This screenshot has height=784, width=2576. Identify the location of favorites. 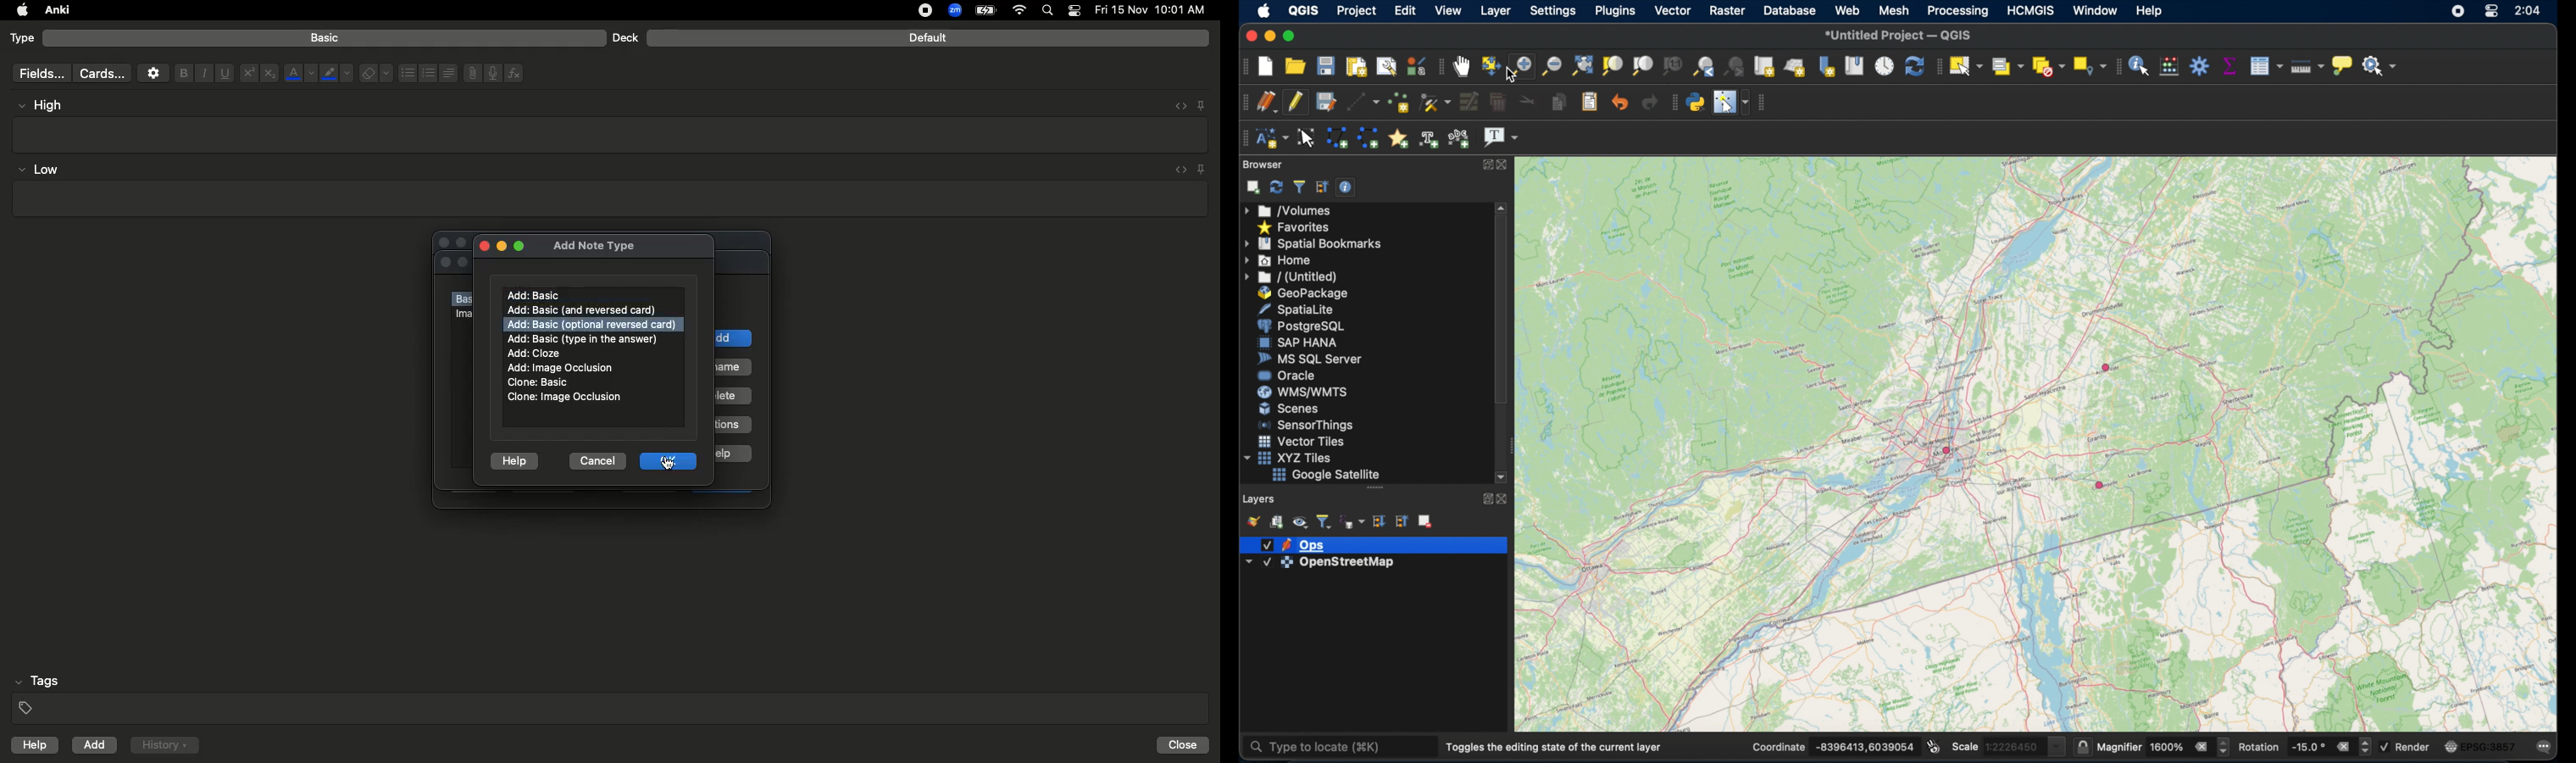
(1296, 227).